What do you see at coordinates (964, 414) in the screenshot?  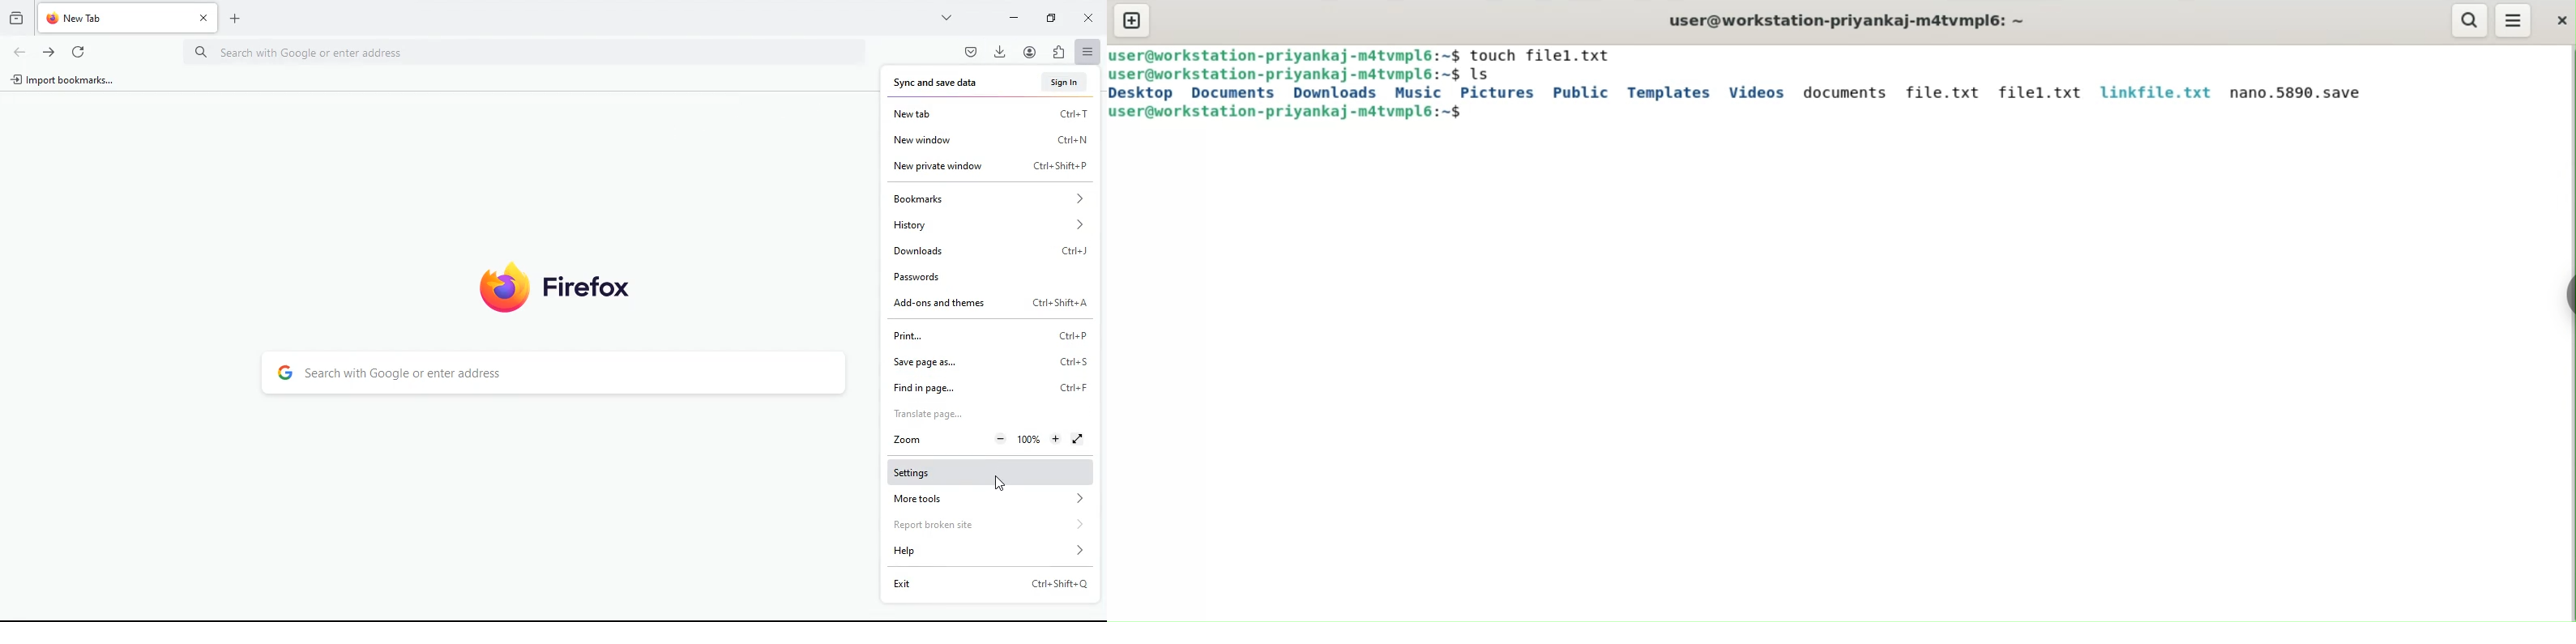 I see `translate page` at bounding box center [964, 414].